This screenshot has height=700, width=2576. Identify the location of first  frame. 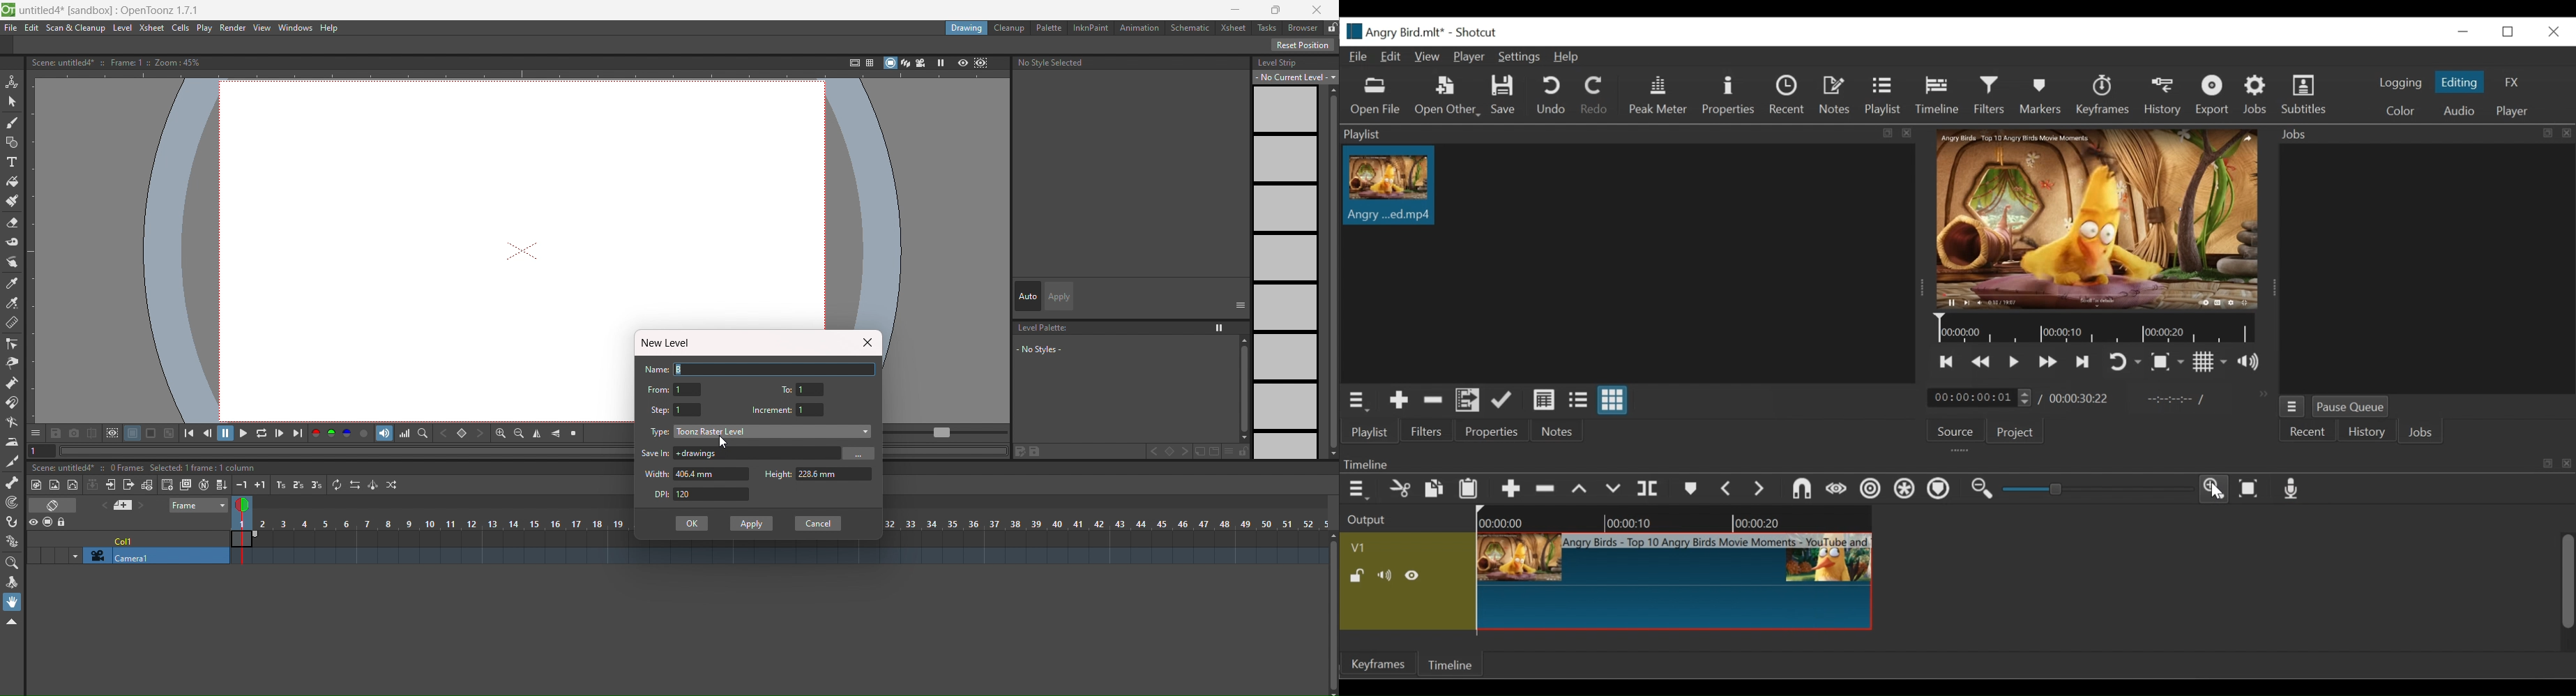
(193, 432).